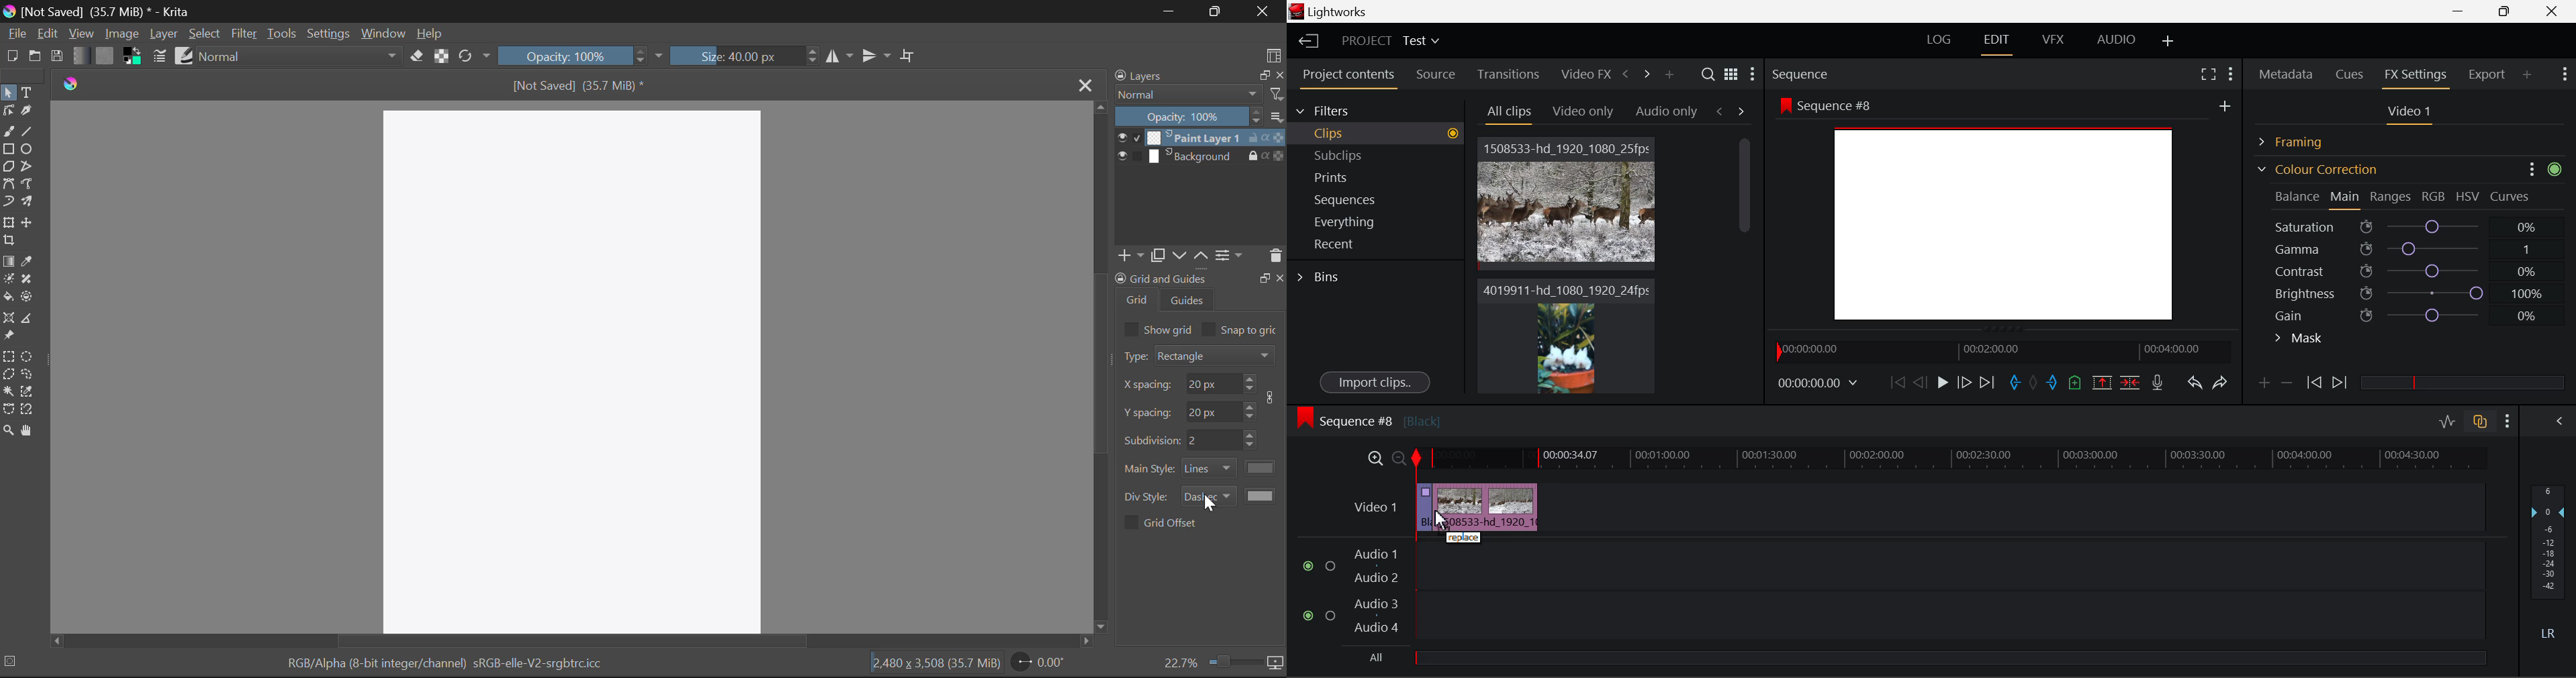 This screenshot has height=700, width=2576. Describe the element at coordinates (2468, 196) in the screenshot. I see `HSV` at that location.